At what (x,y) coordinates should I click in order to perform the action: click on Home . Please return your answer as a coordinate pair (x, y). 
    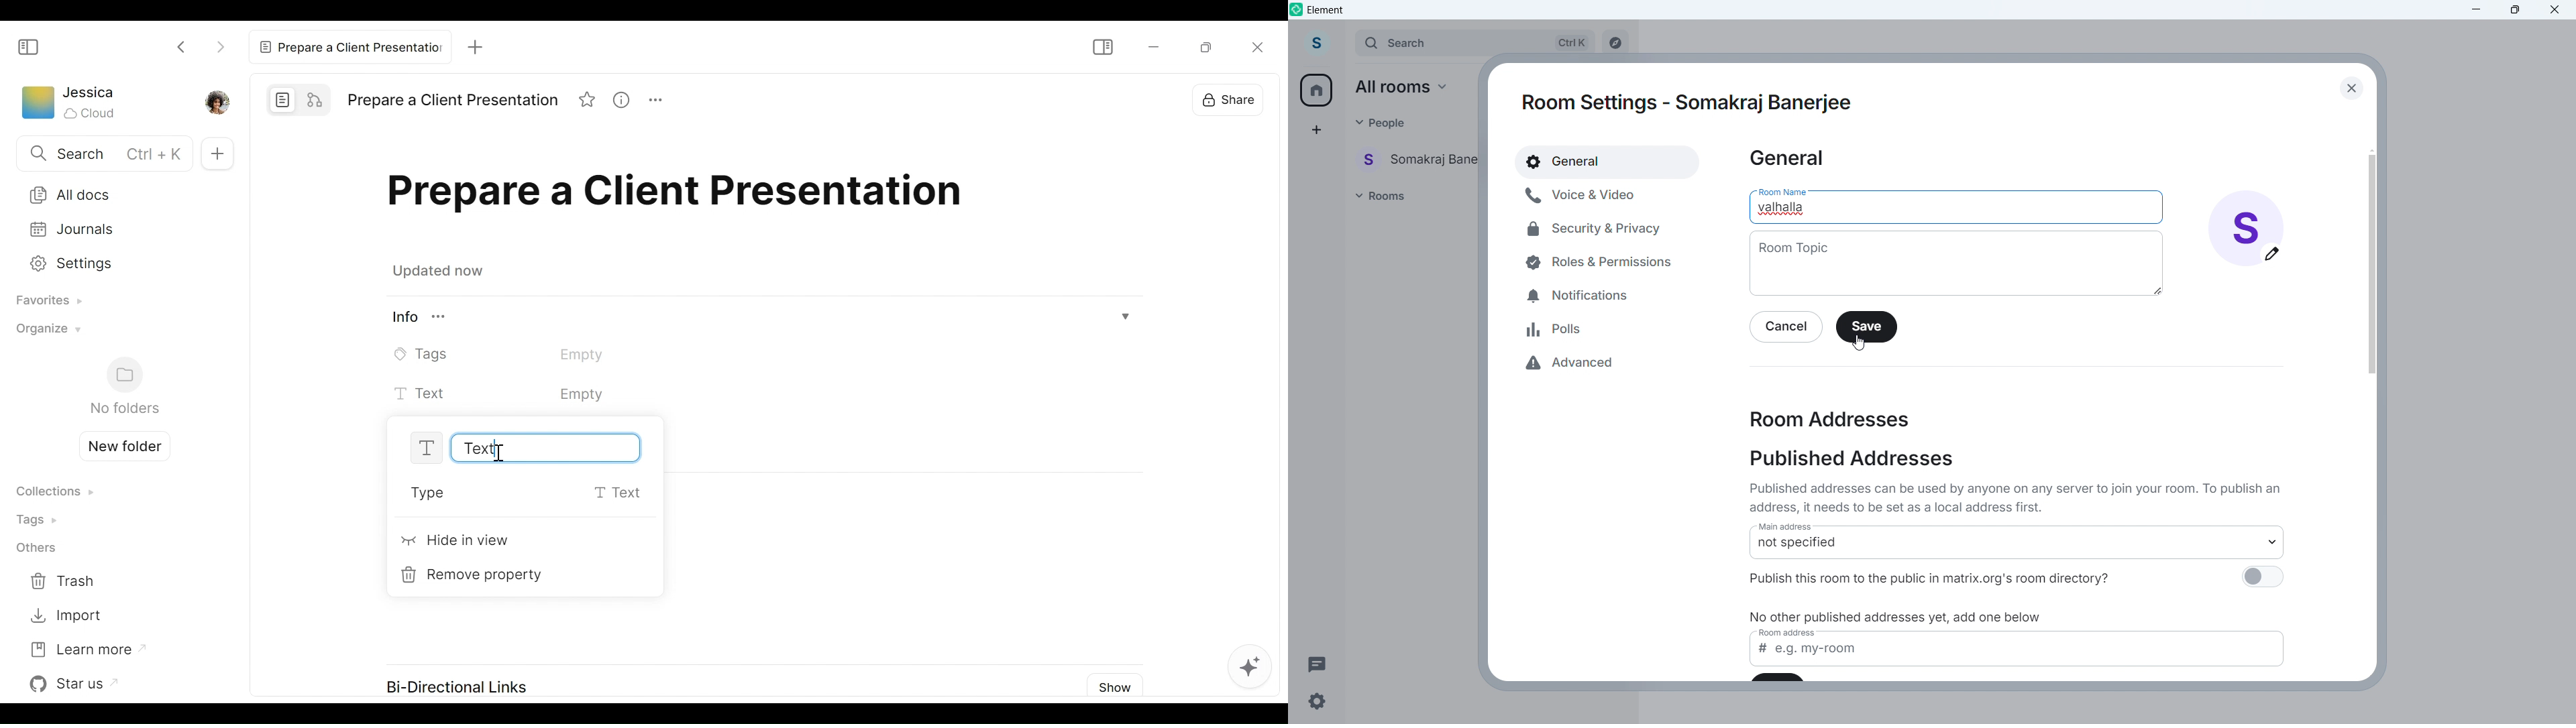
    Looking at the image, I should click on (1317, 90).